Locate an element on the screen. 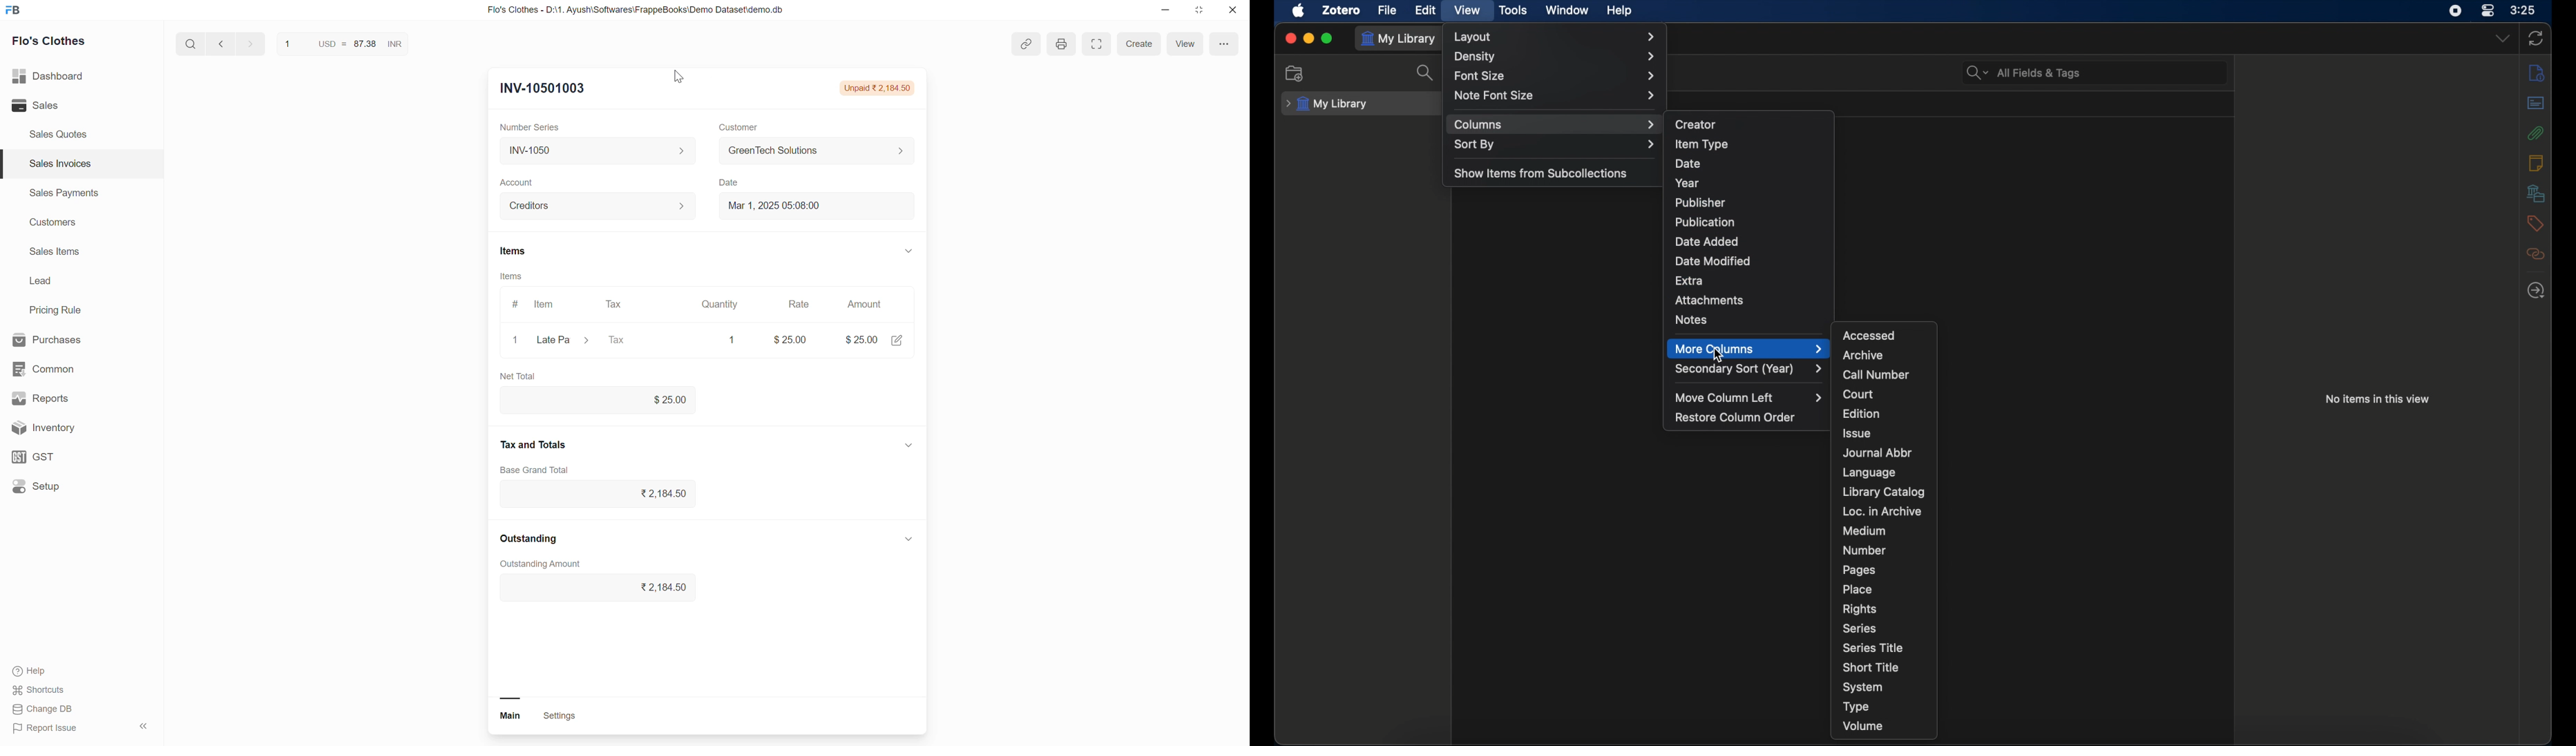 This screenshot has width=2576, height=756. restore column order is located at coordinates (1735, 417).